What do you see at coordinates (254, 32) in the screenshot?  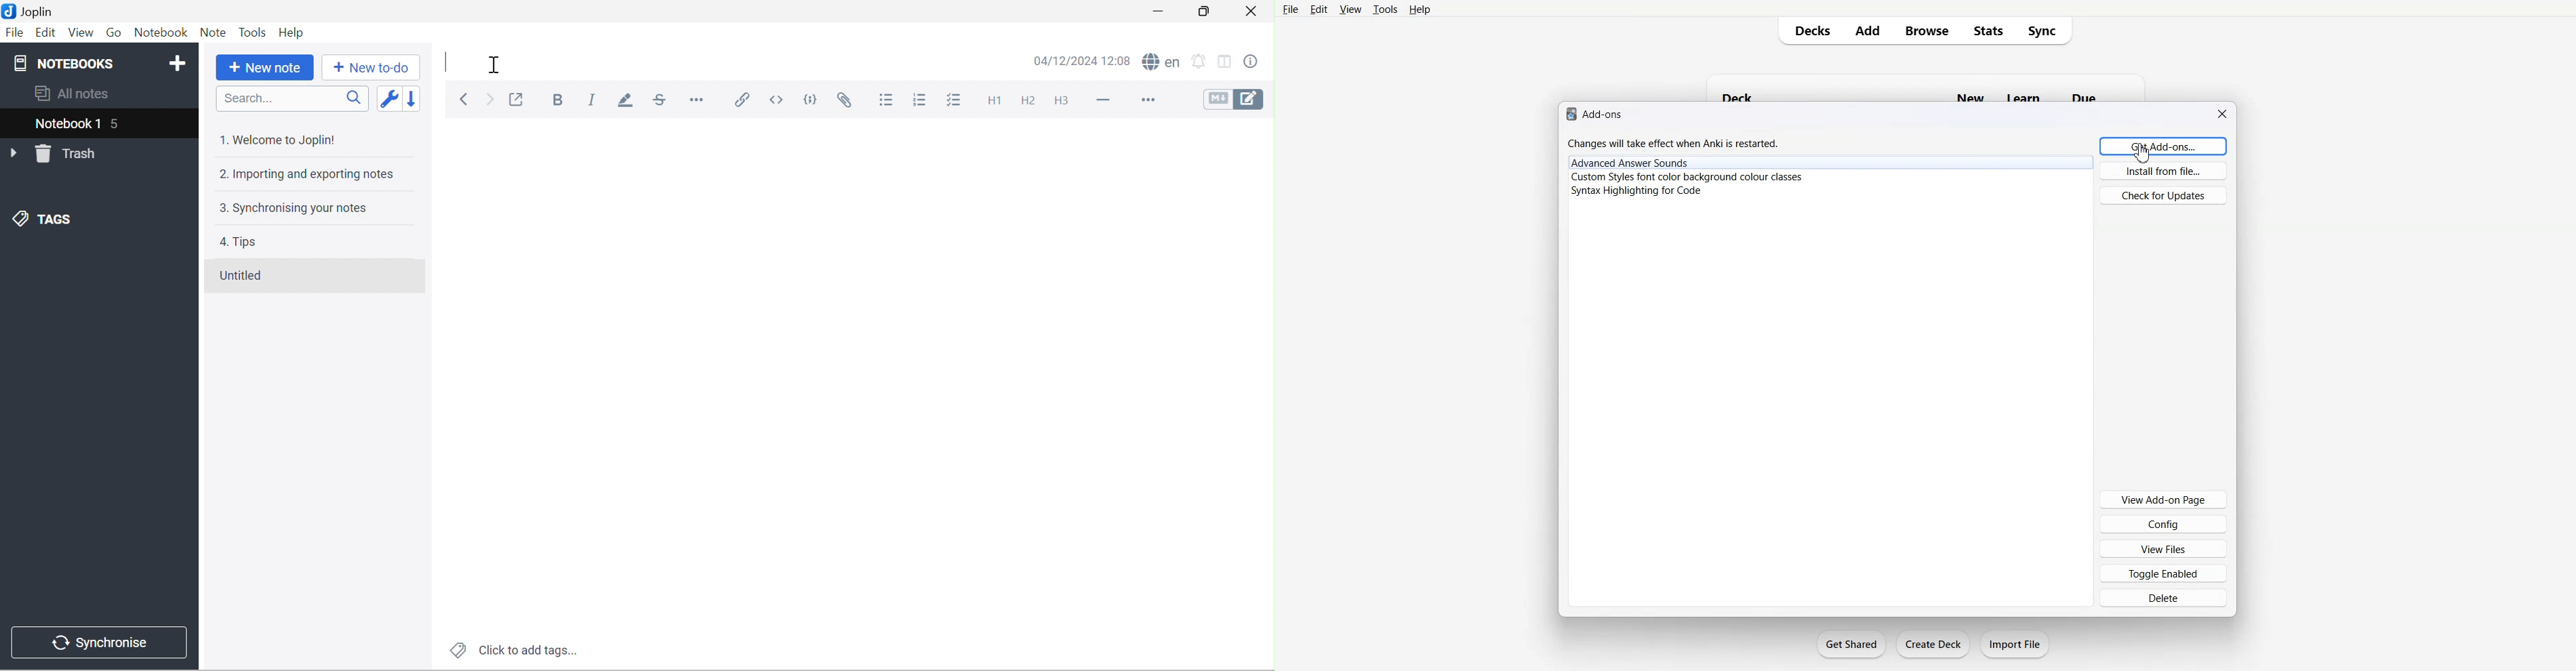 I see `Tools` at bounding box center [254, 32].